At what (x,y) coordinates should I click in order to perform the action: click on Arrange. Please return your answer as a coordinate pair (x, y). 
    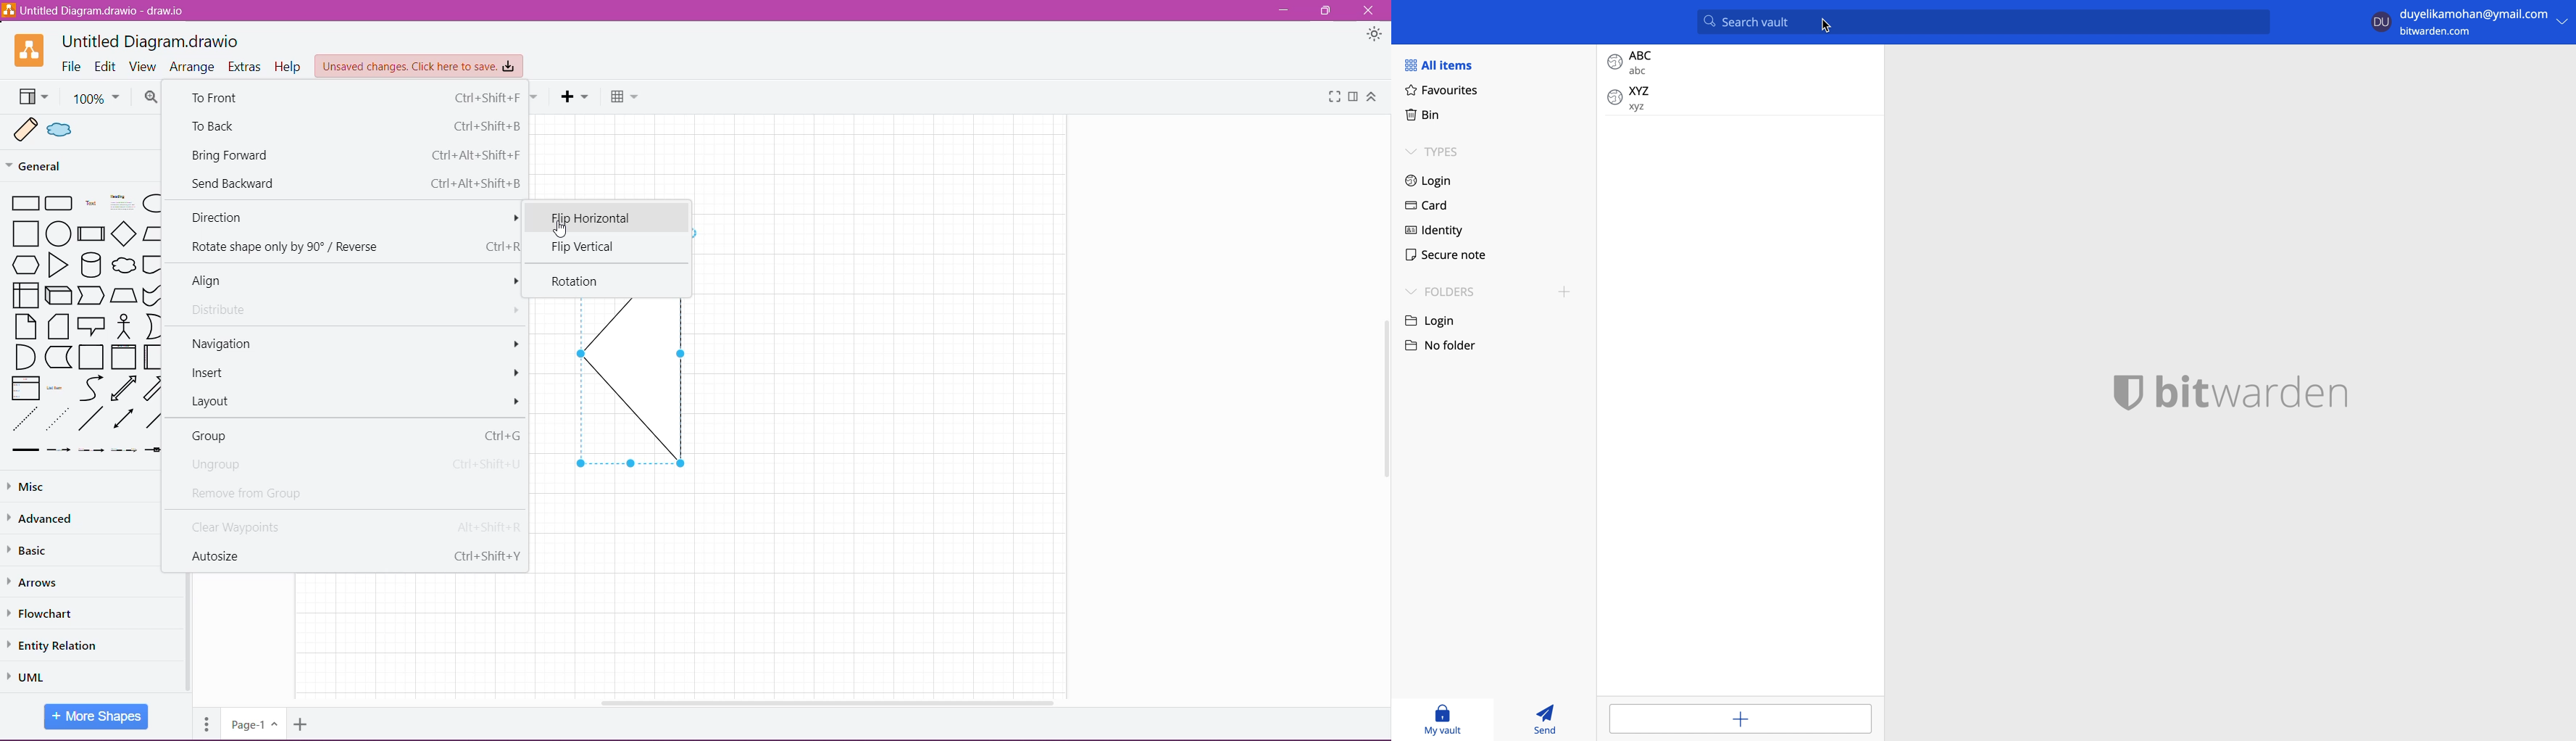
    Looking at the image, I should click on (193, 66).